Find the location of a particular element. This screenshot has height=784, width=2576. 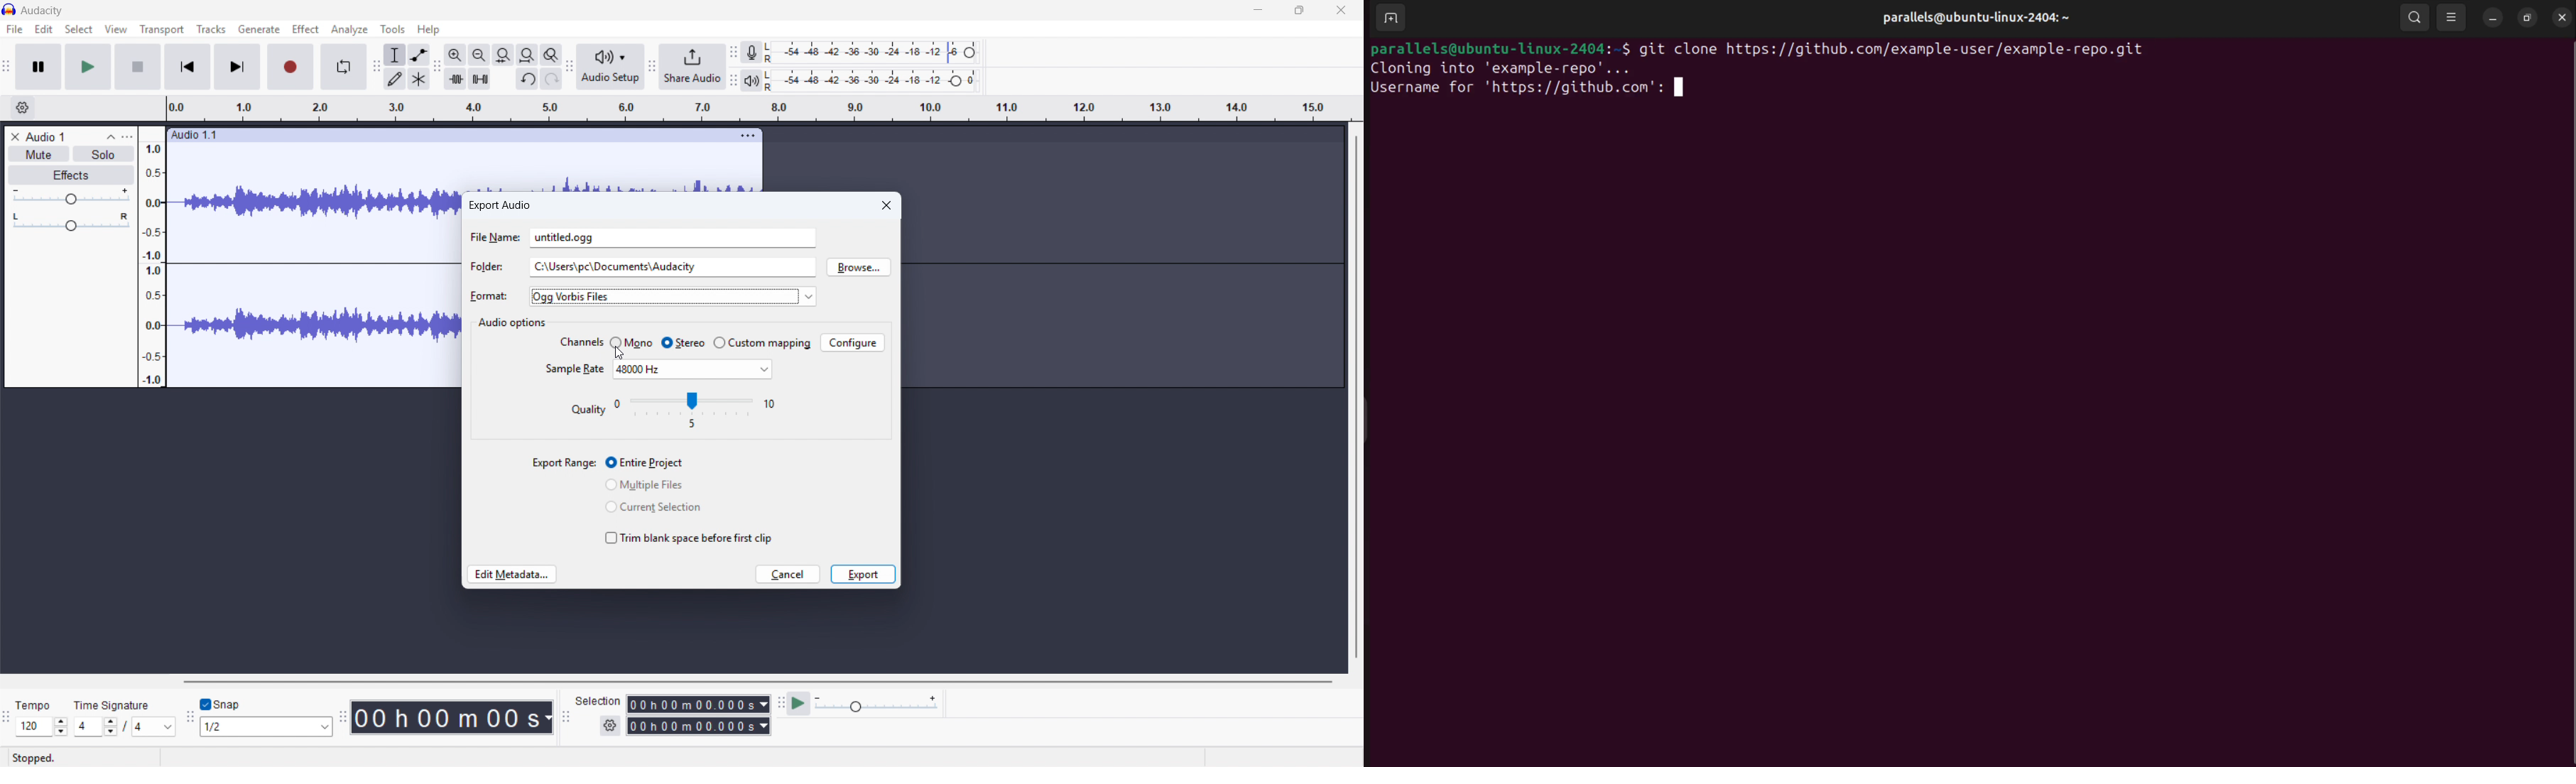

view point is located at coordinates (2452, 17).